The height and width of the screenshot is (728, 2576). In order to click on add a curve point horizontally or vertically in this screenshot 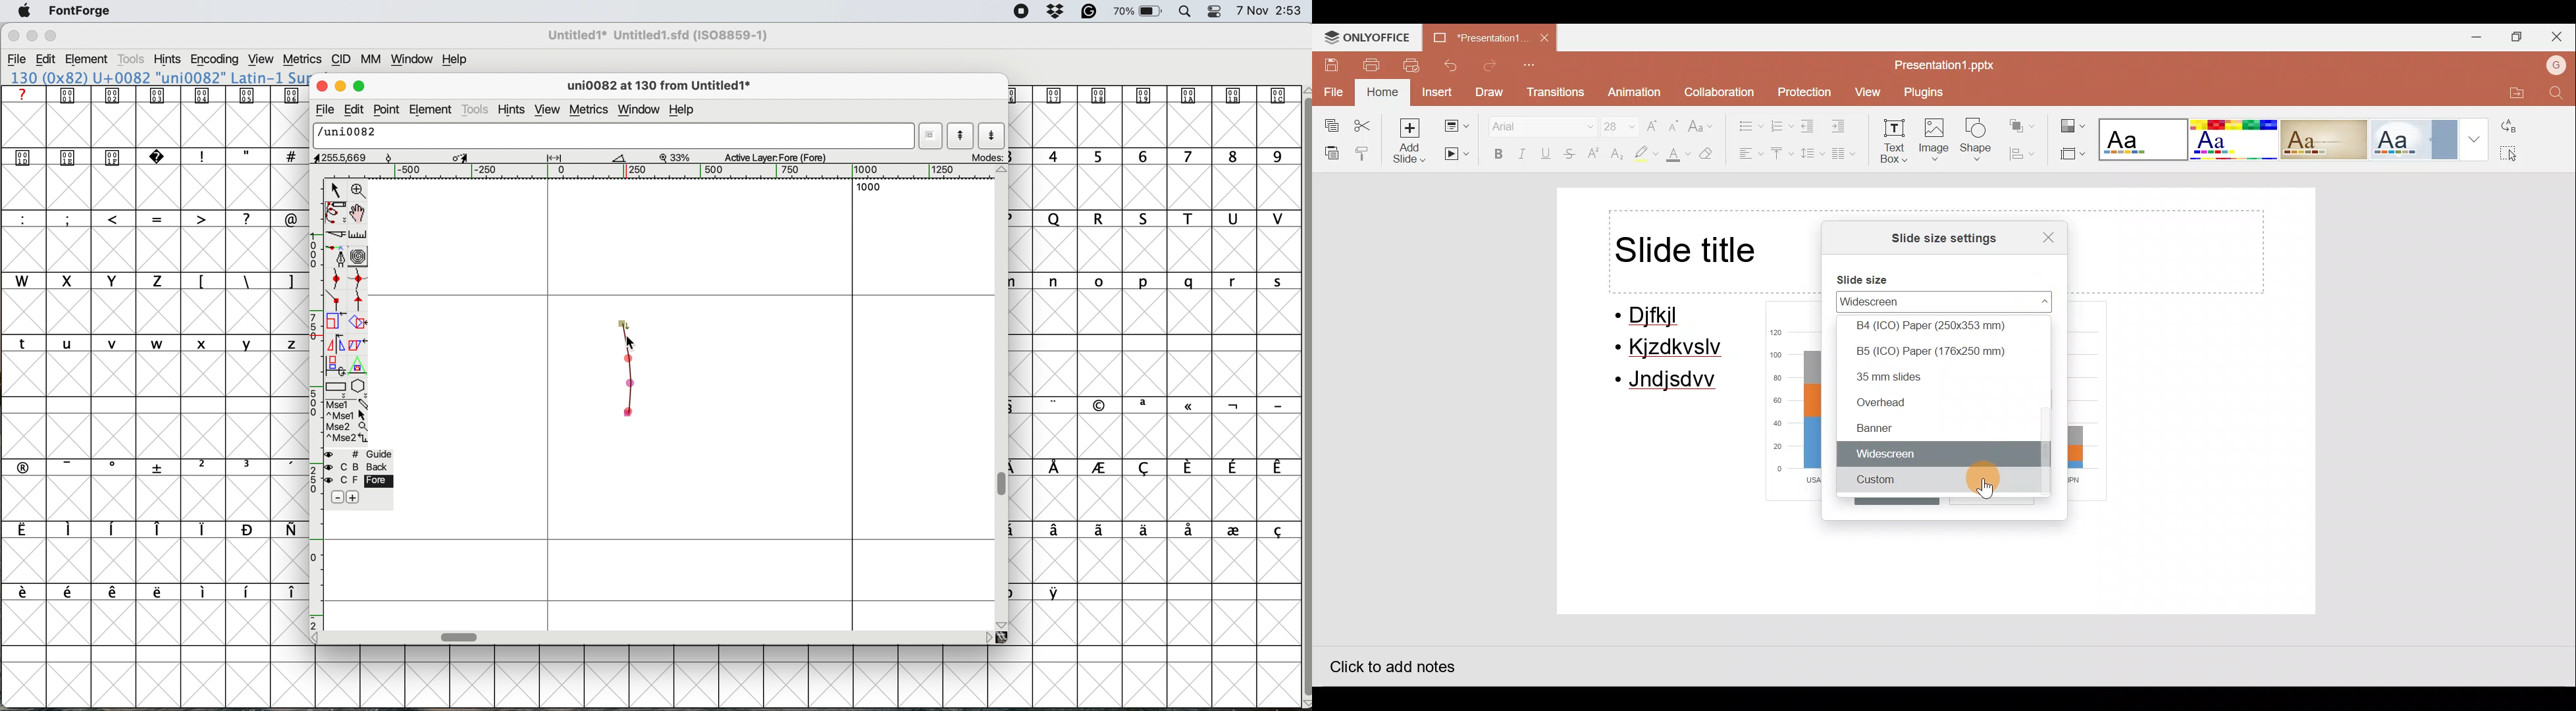, I will do `click(361, 281)`.